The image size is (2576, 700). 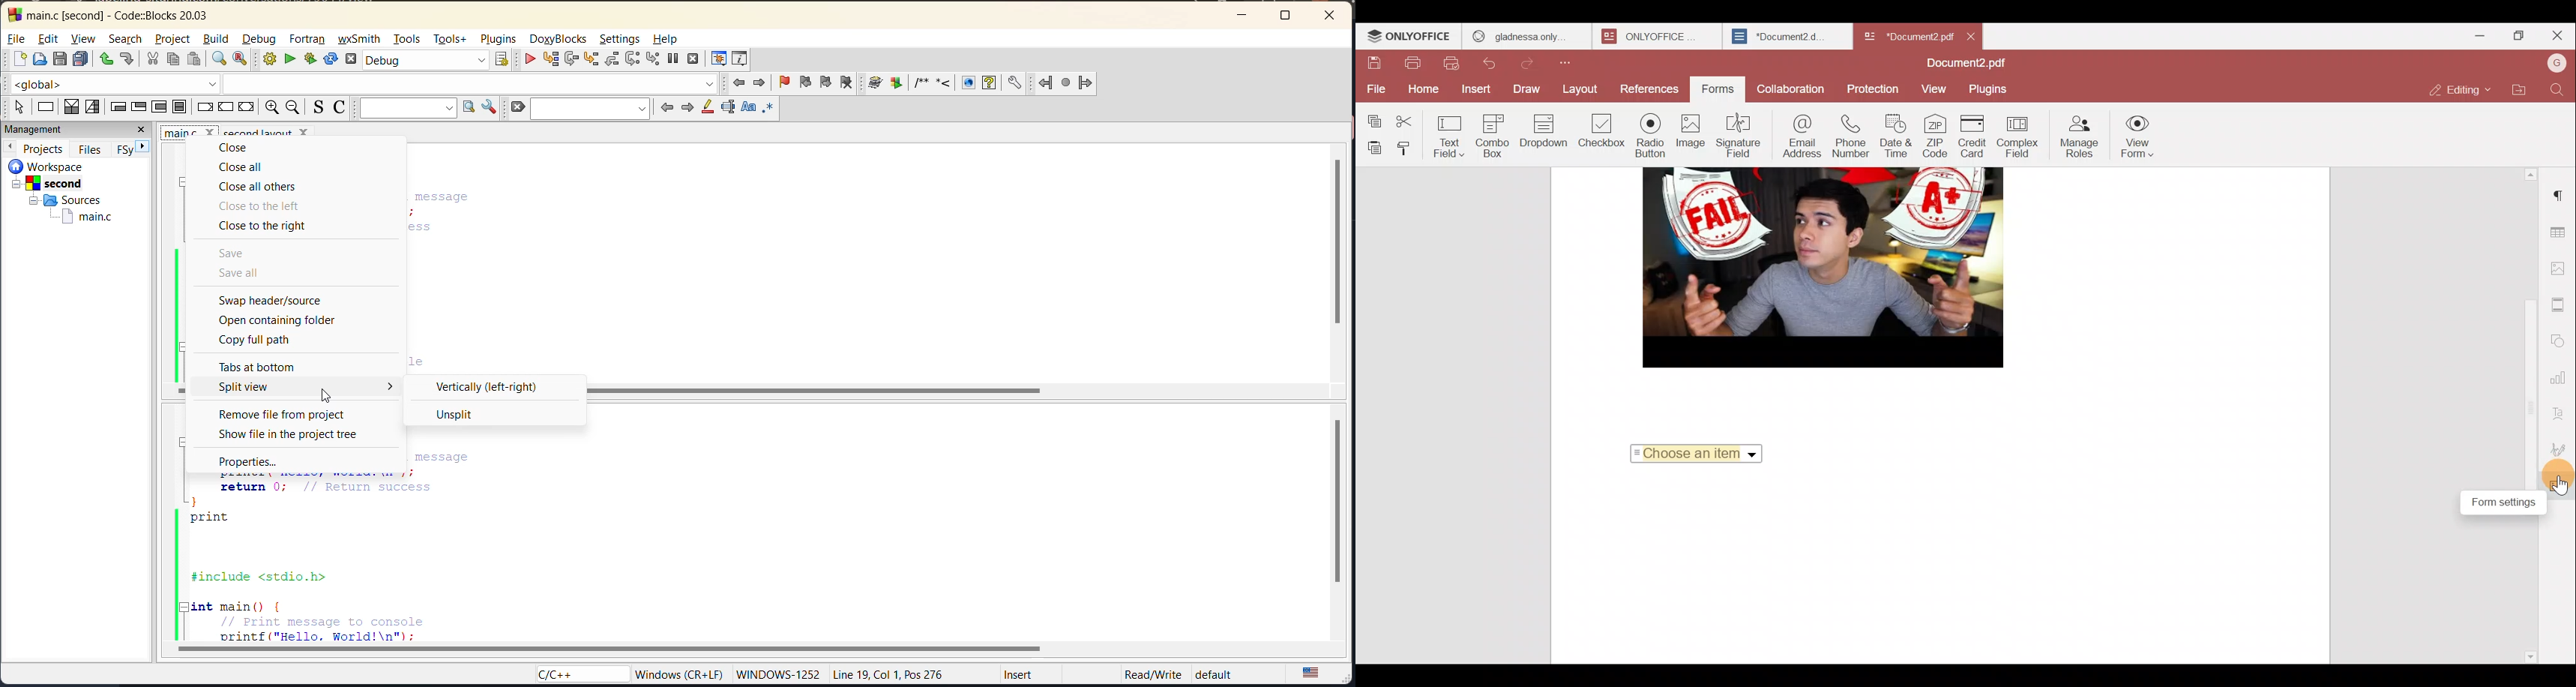 What do you see at coordinates (729, 108) in the screenshot?
I see `selected text` at bounding box center [729, 108].